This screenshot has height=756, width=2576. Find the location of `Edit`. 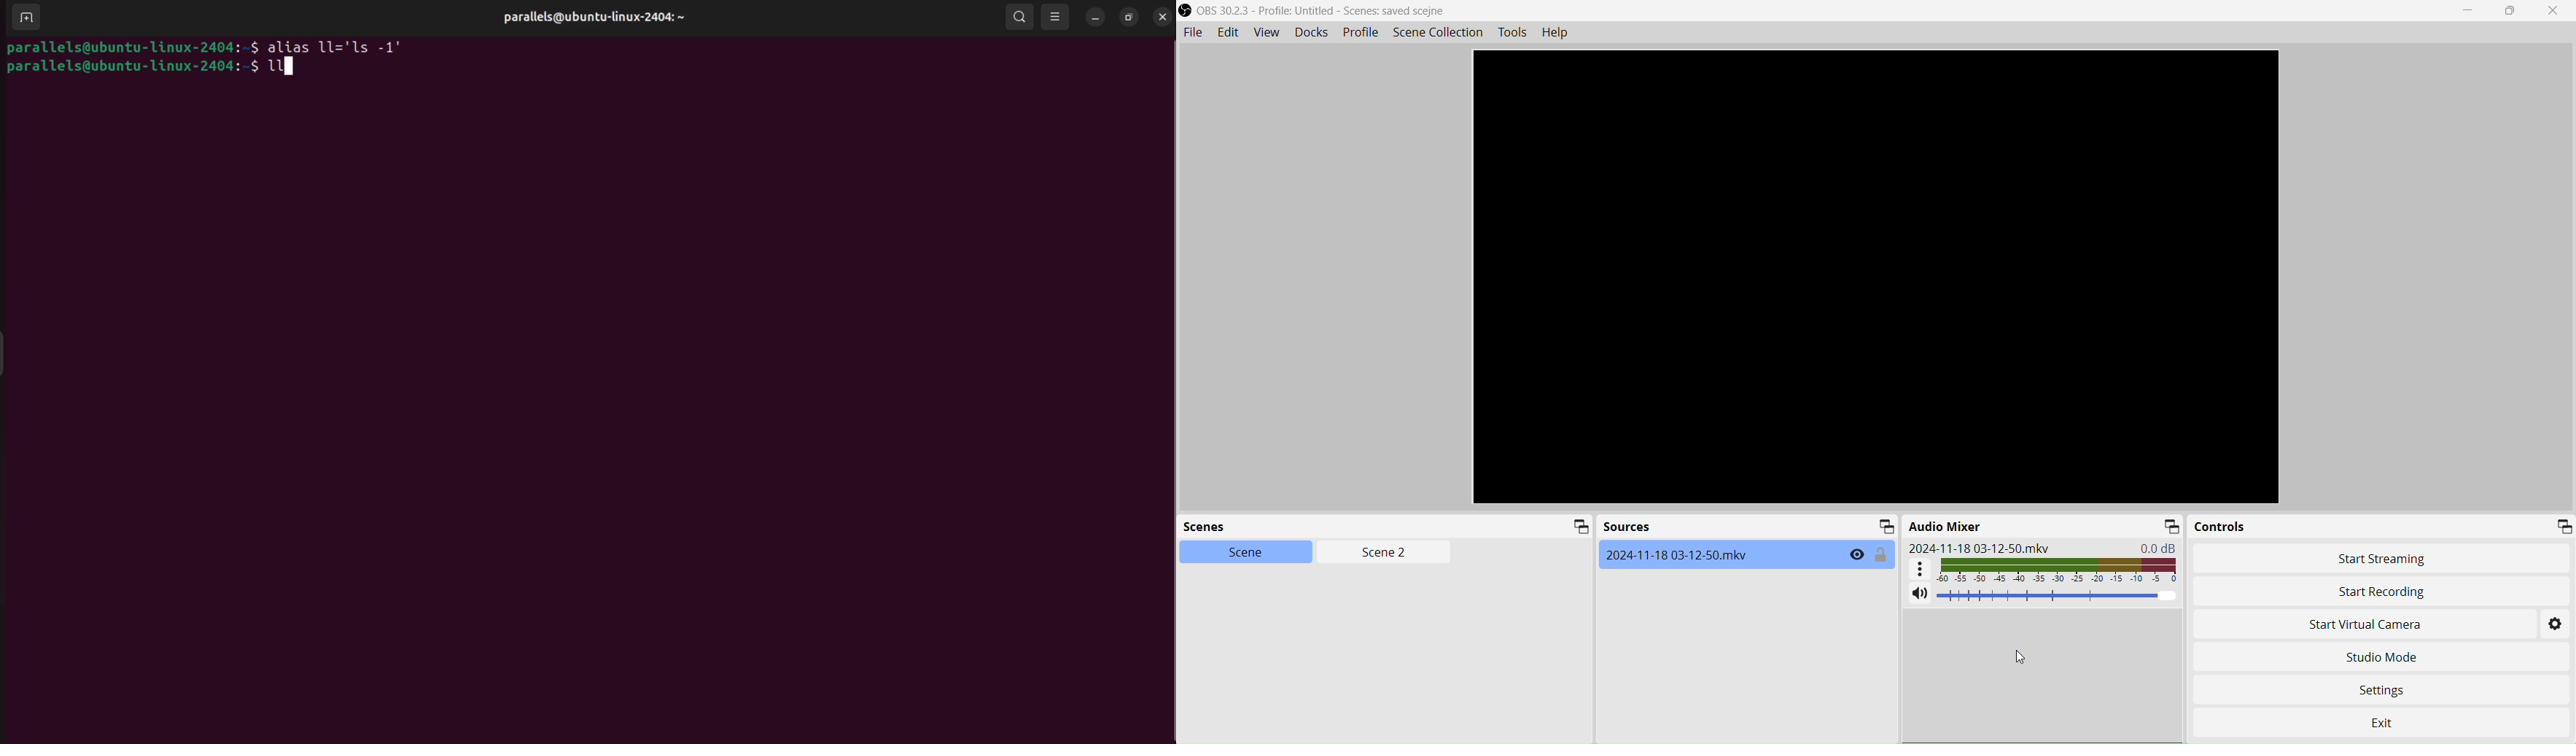

Edit is located at coordinates (1226, 32).